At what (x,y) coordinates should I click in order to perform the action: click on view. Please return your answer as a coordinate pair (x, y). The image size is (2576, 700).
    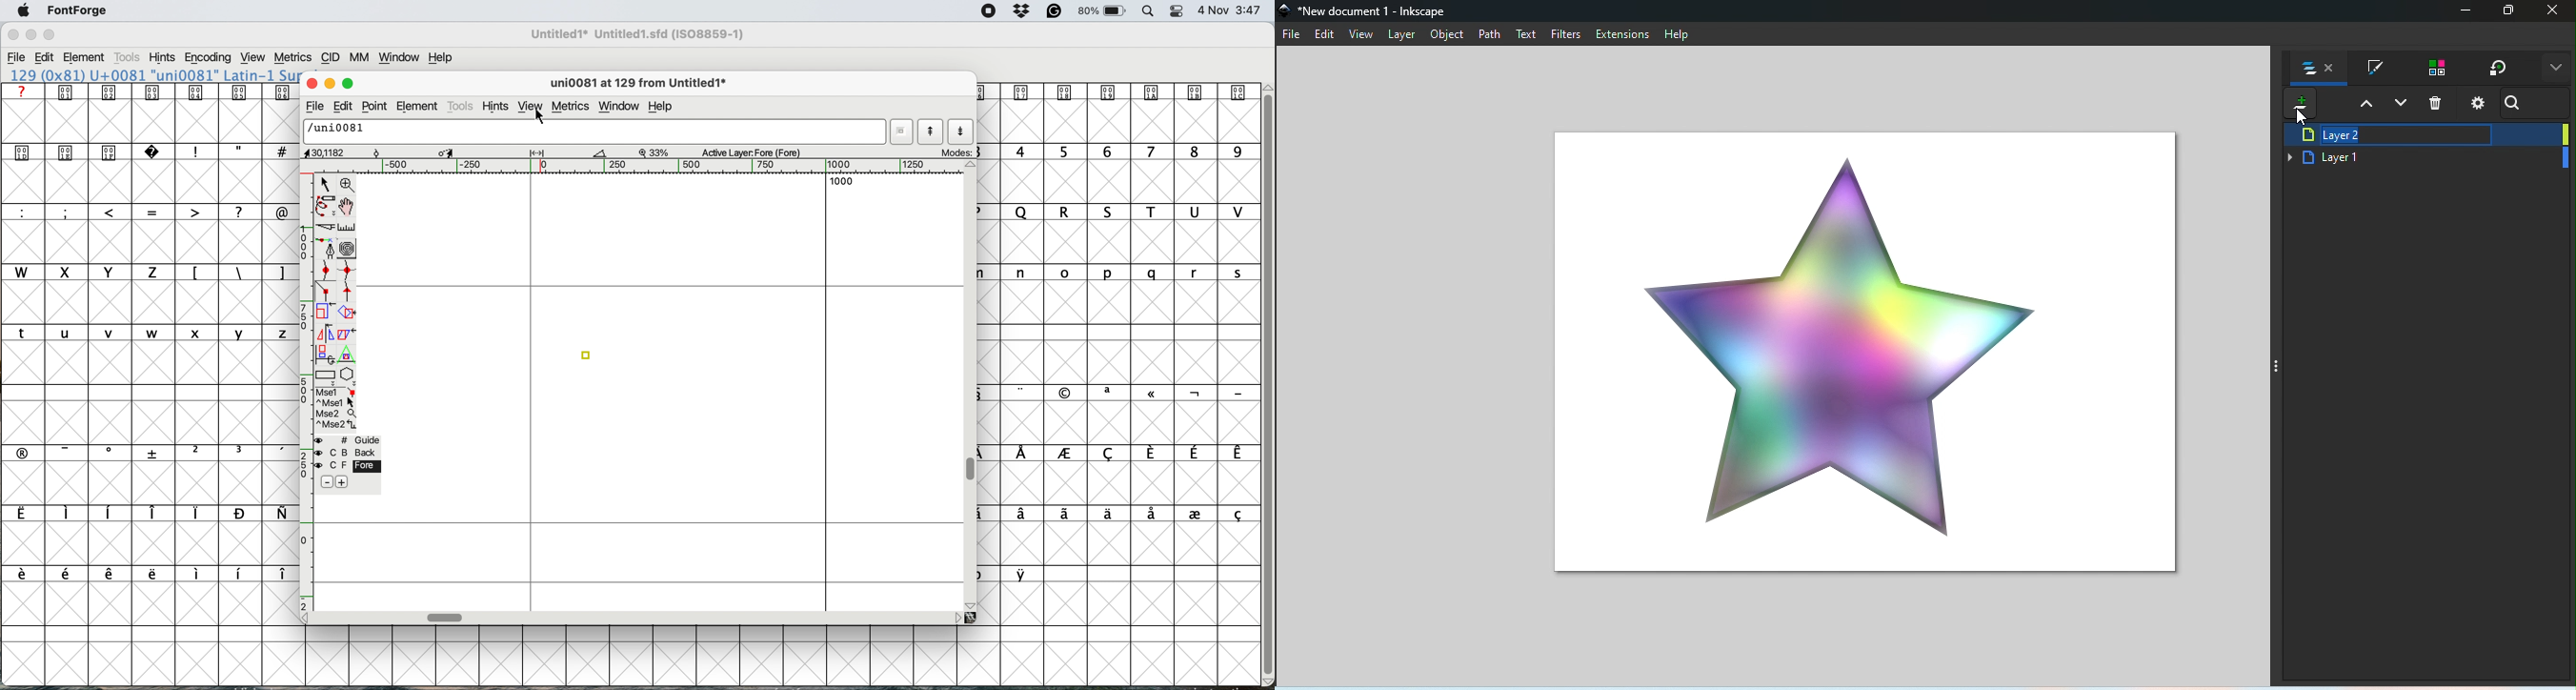
    Looking at the image, I should click on (530, 102).